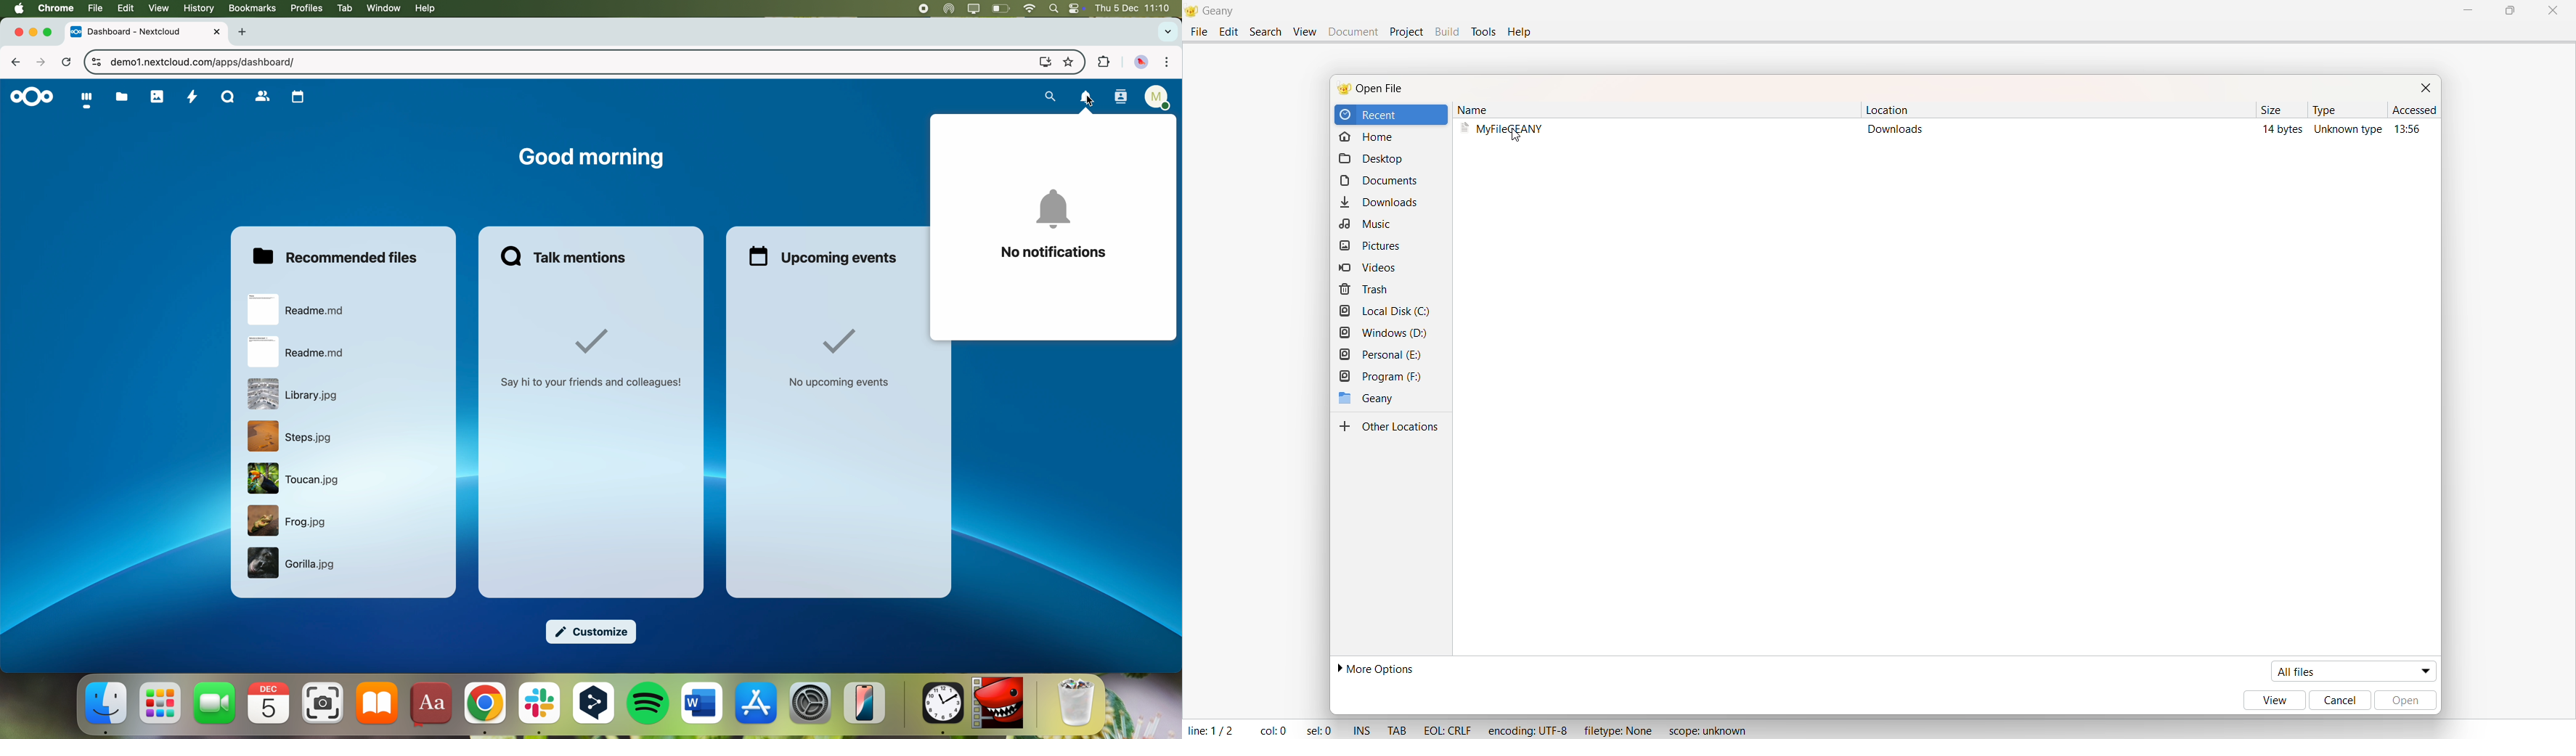  What do you see at coordinates (999, 704) in the screenshot?
I see `Lightworks` at bounding box center [999, 704].